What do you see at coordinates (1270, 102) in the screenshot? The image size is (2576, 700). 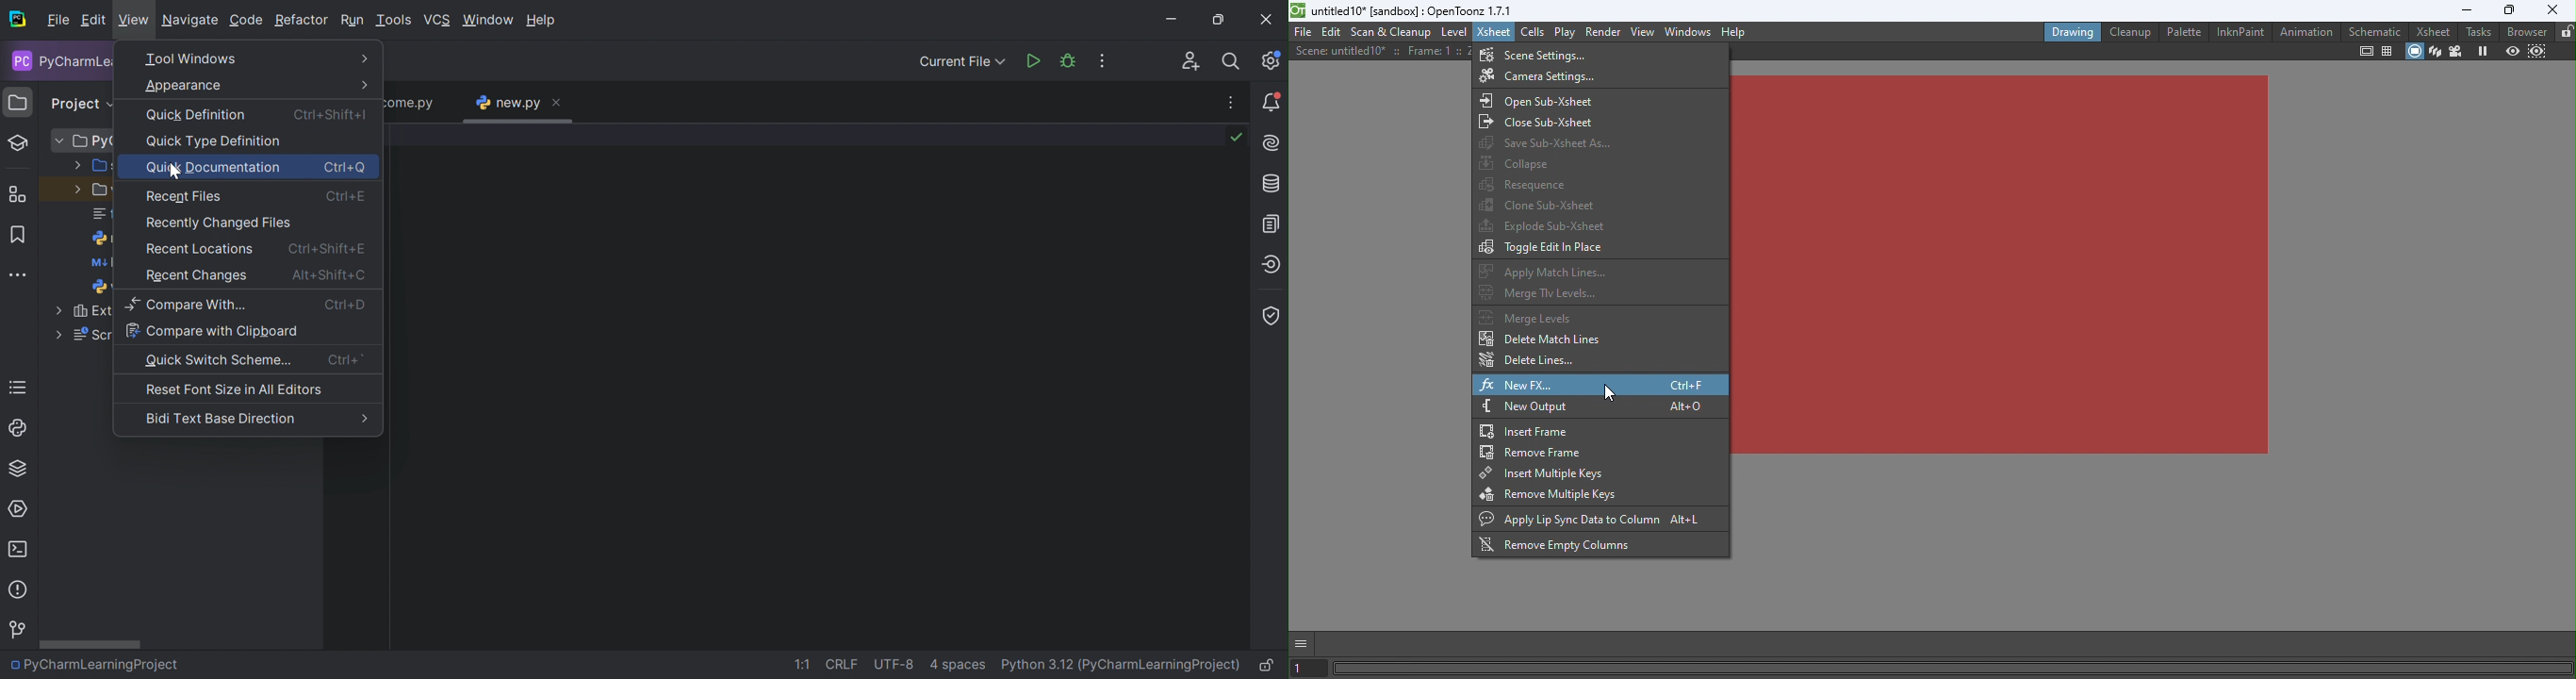 I see `Notifications` at bounding box center [1270, 102].